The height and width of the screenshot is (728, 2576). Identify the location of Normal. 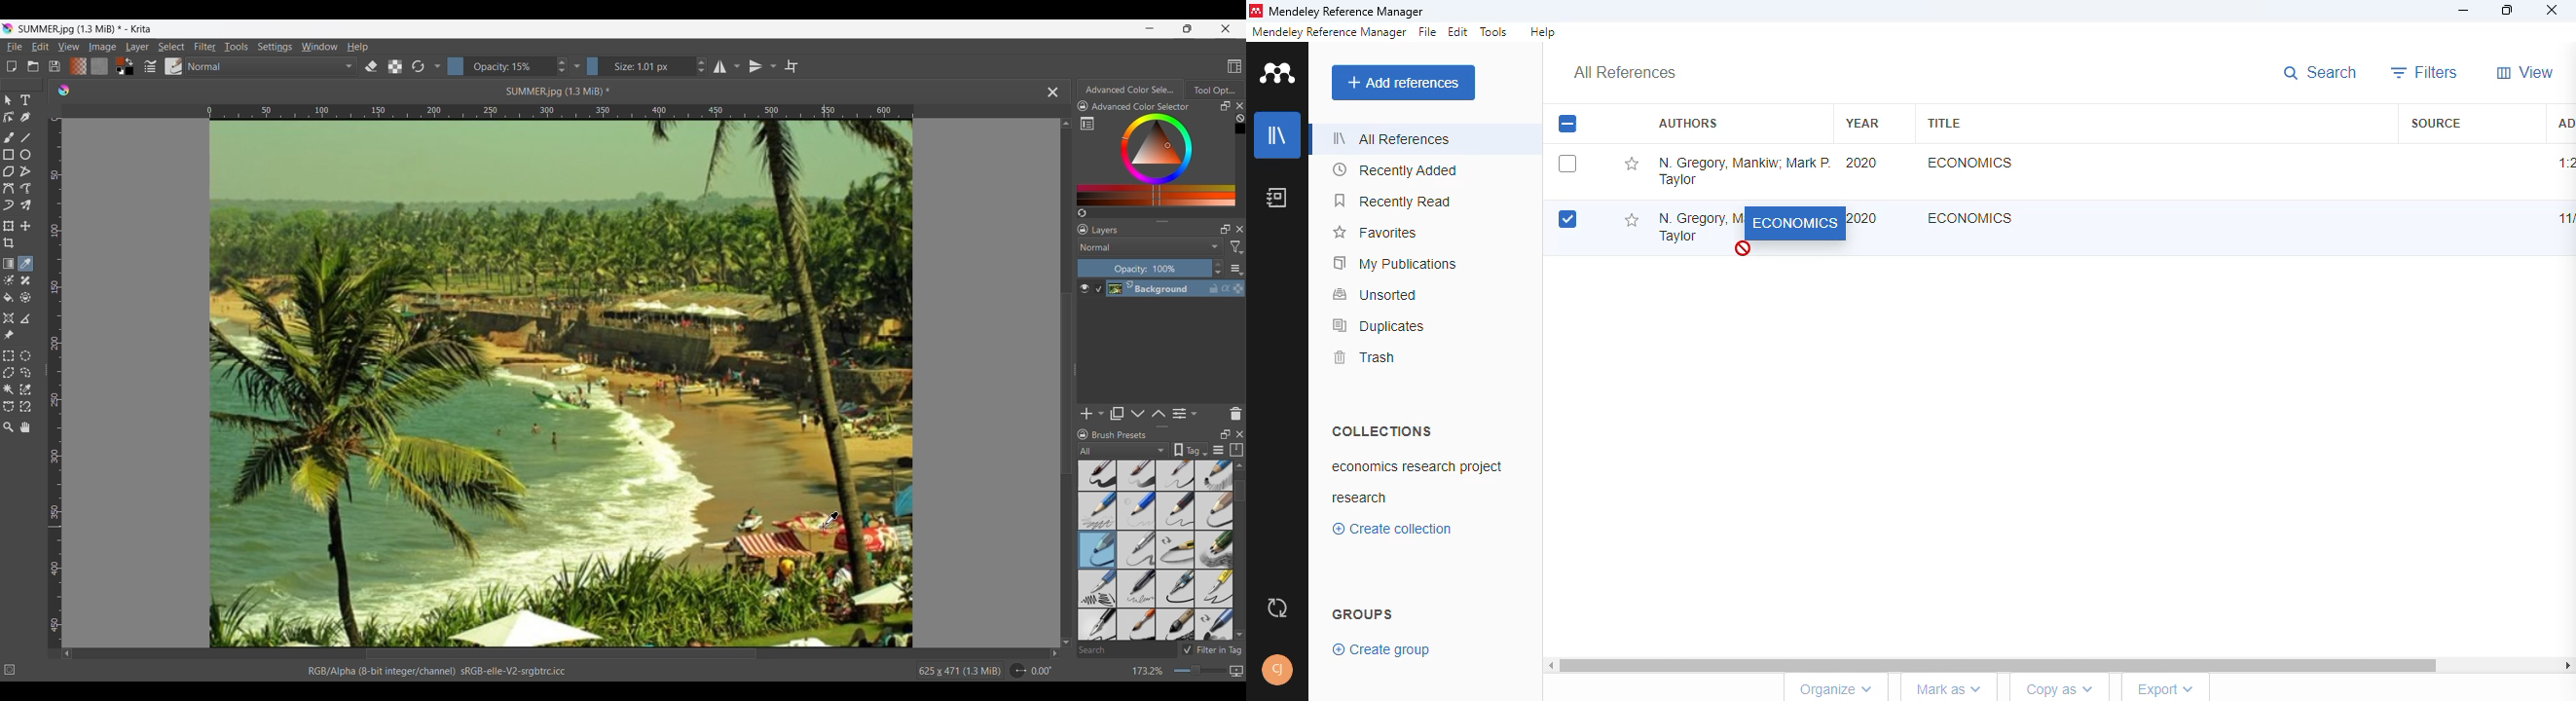
(273, 66).